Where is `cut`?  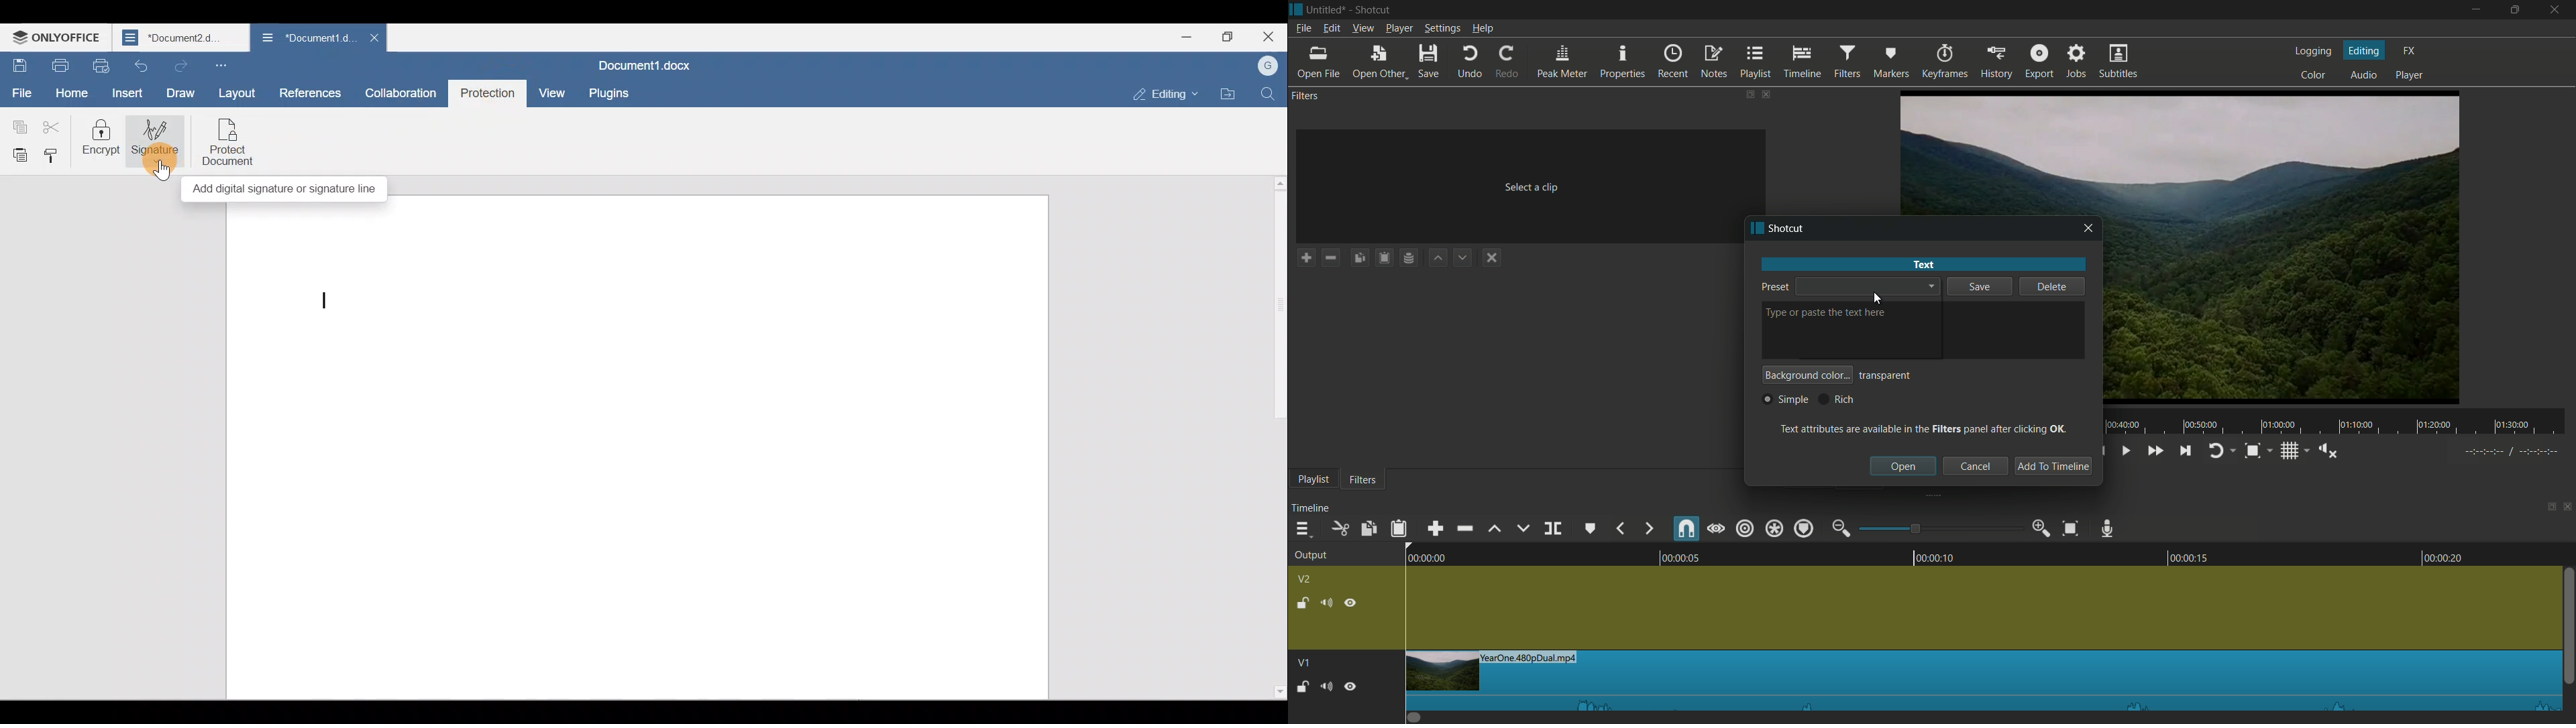 cut is located at coordinates (1341, 529).